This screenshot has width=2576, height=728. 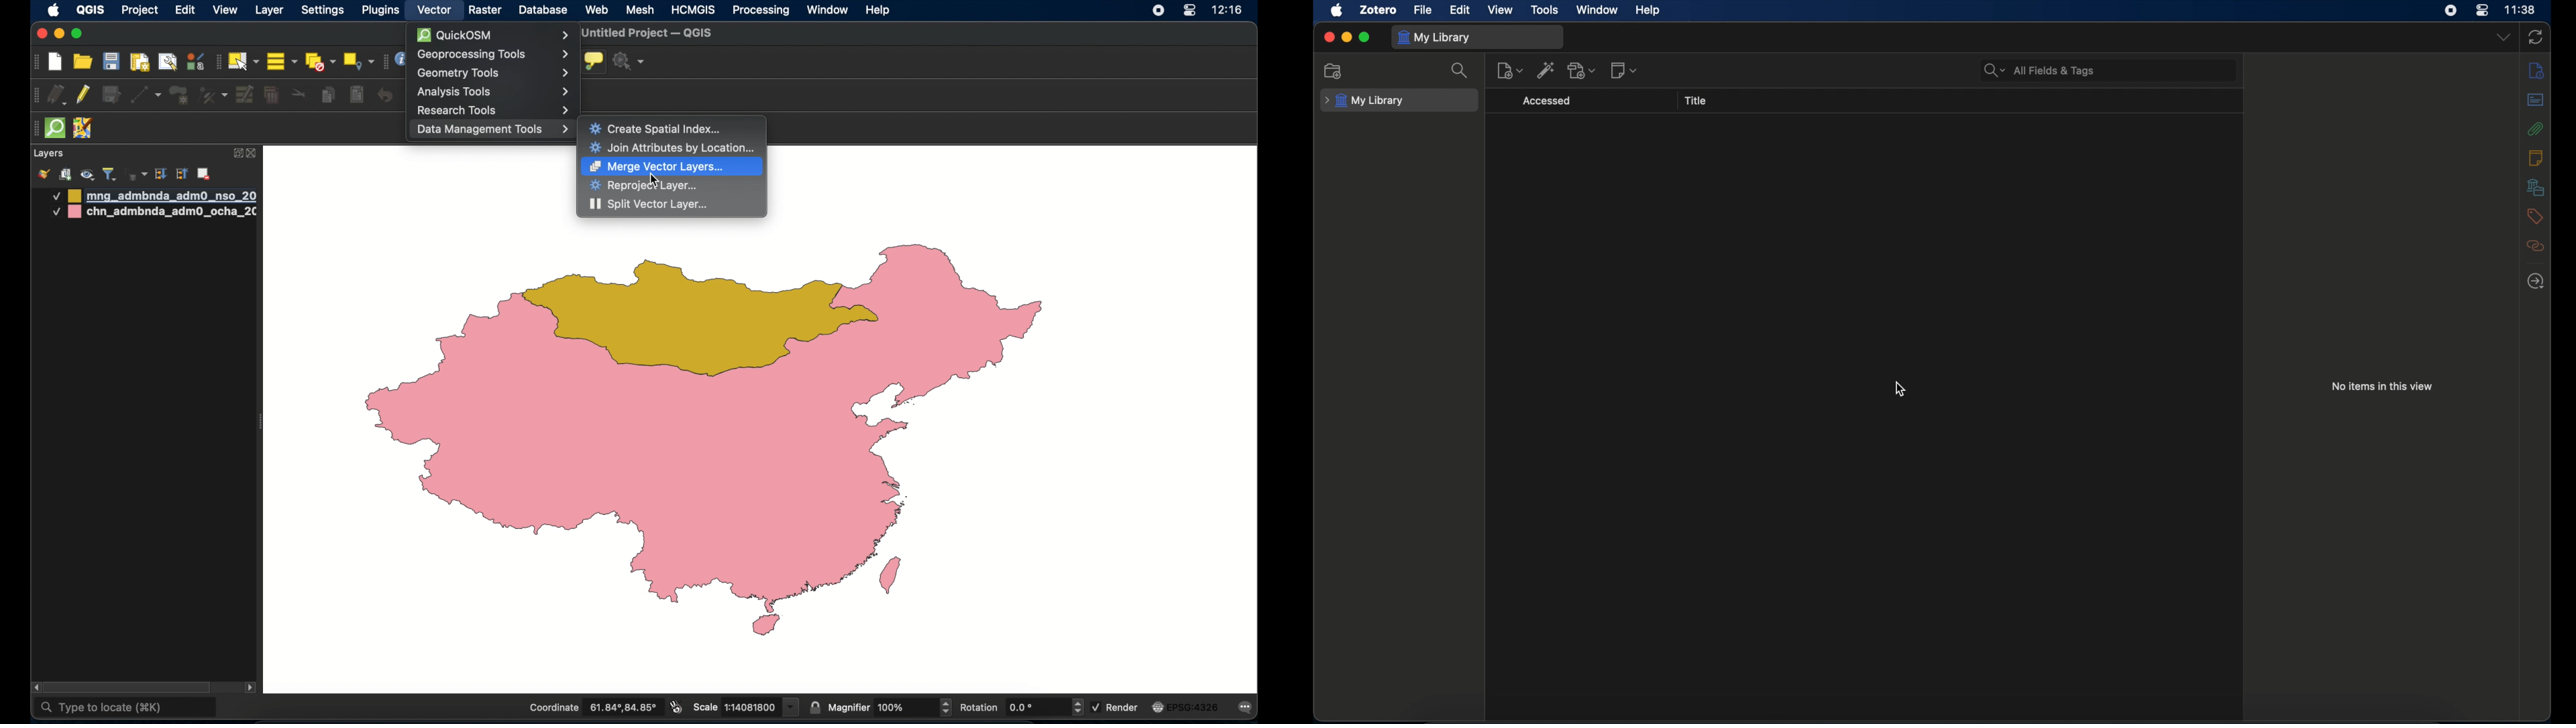 What do you see at coordinates (2451, 11) in the screenshot?
I see `screen recorder` at bounding box center [2451, 11].